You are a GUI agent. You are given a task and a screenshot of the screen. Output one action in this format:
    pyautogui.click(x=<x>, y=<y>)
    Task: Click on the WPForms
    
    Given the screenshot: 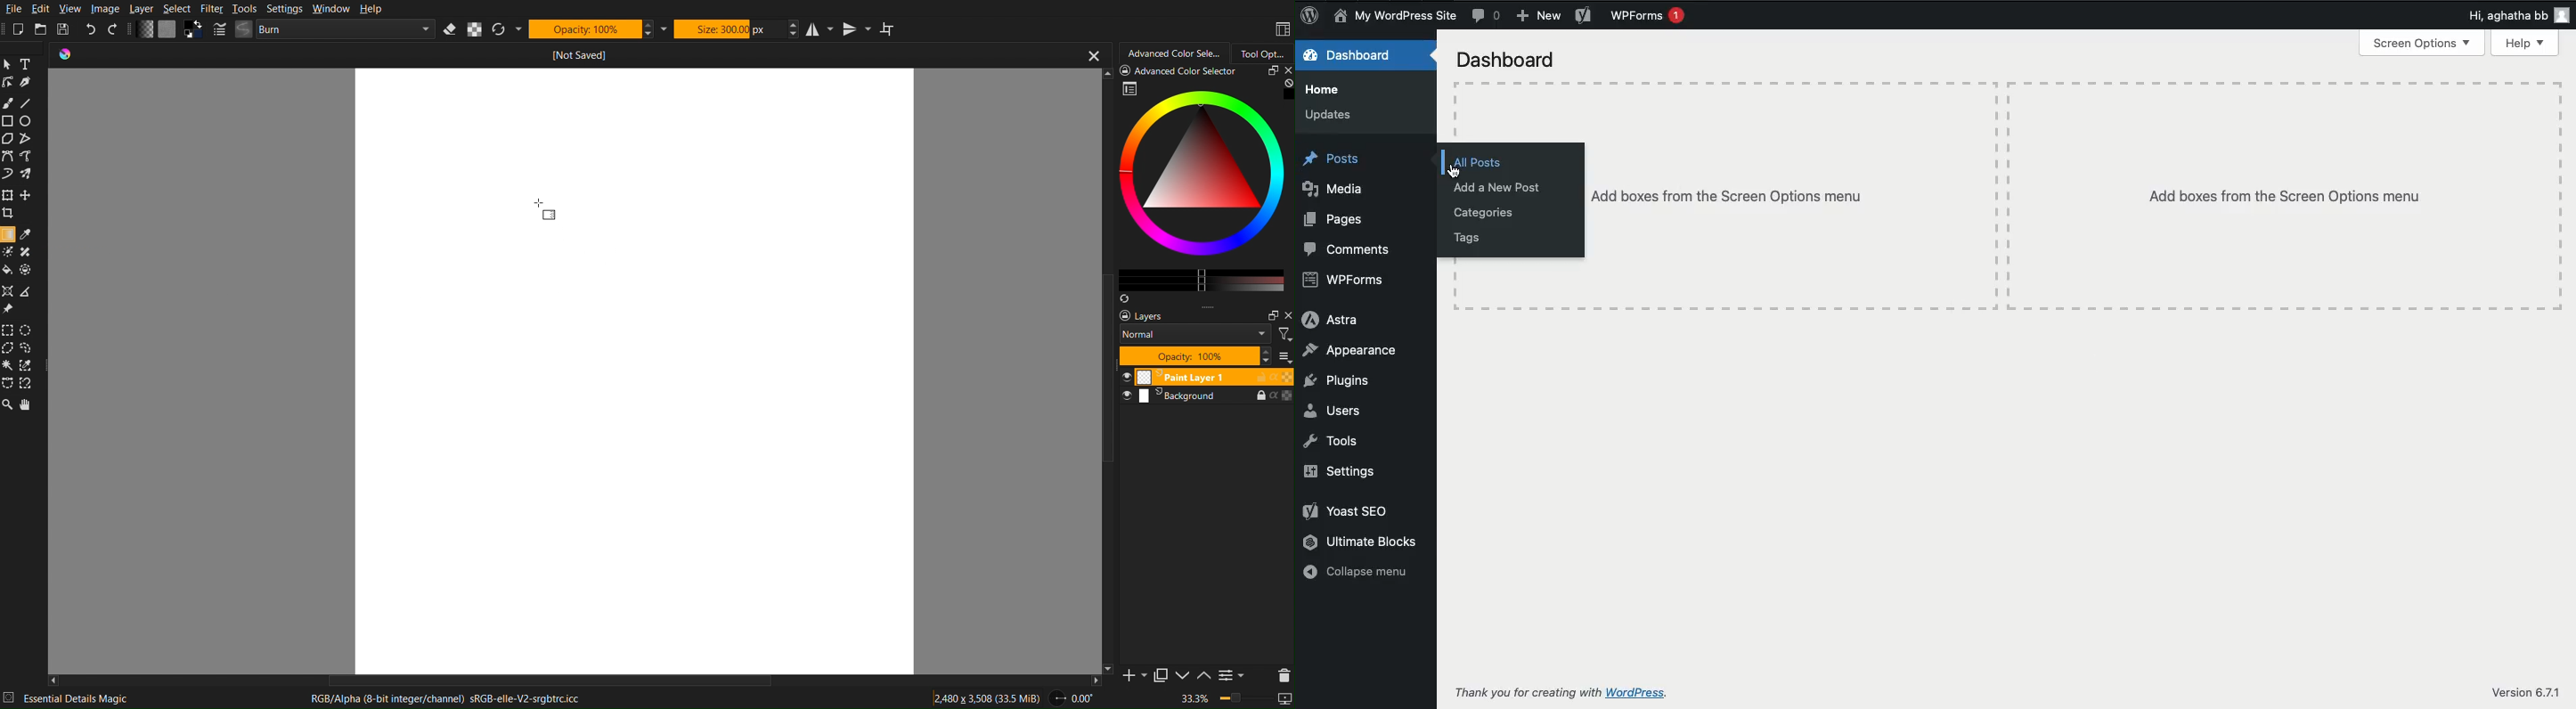 What is the action you would take?
    pyautogui.click(x=1651, y=18)
    